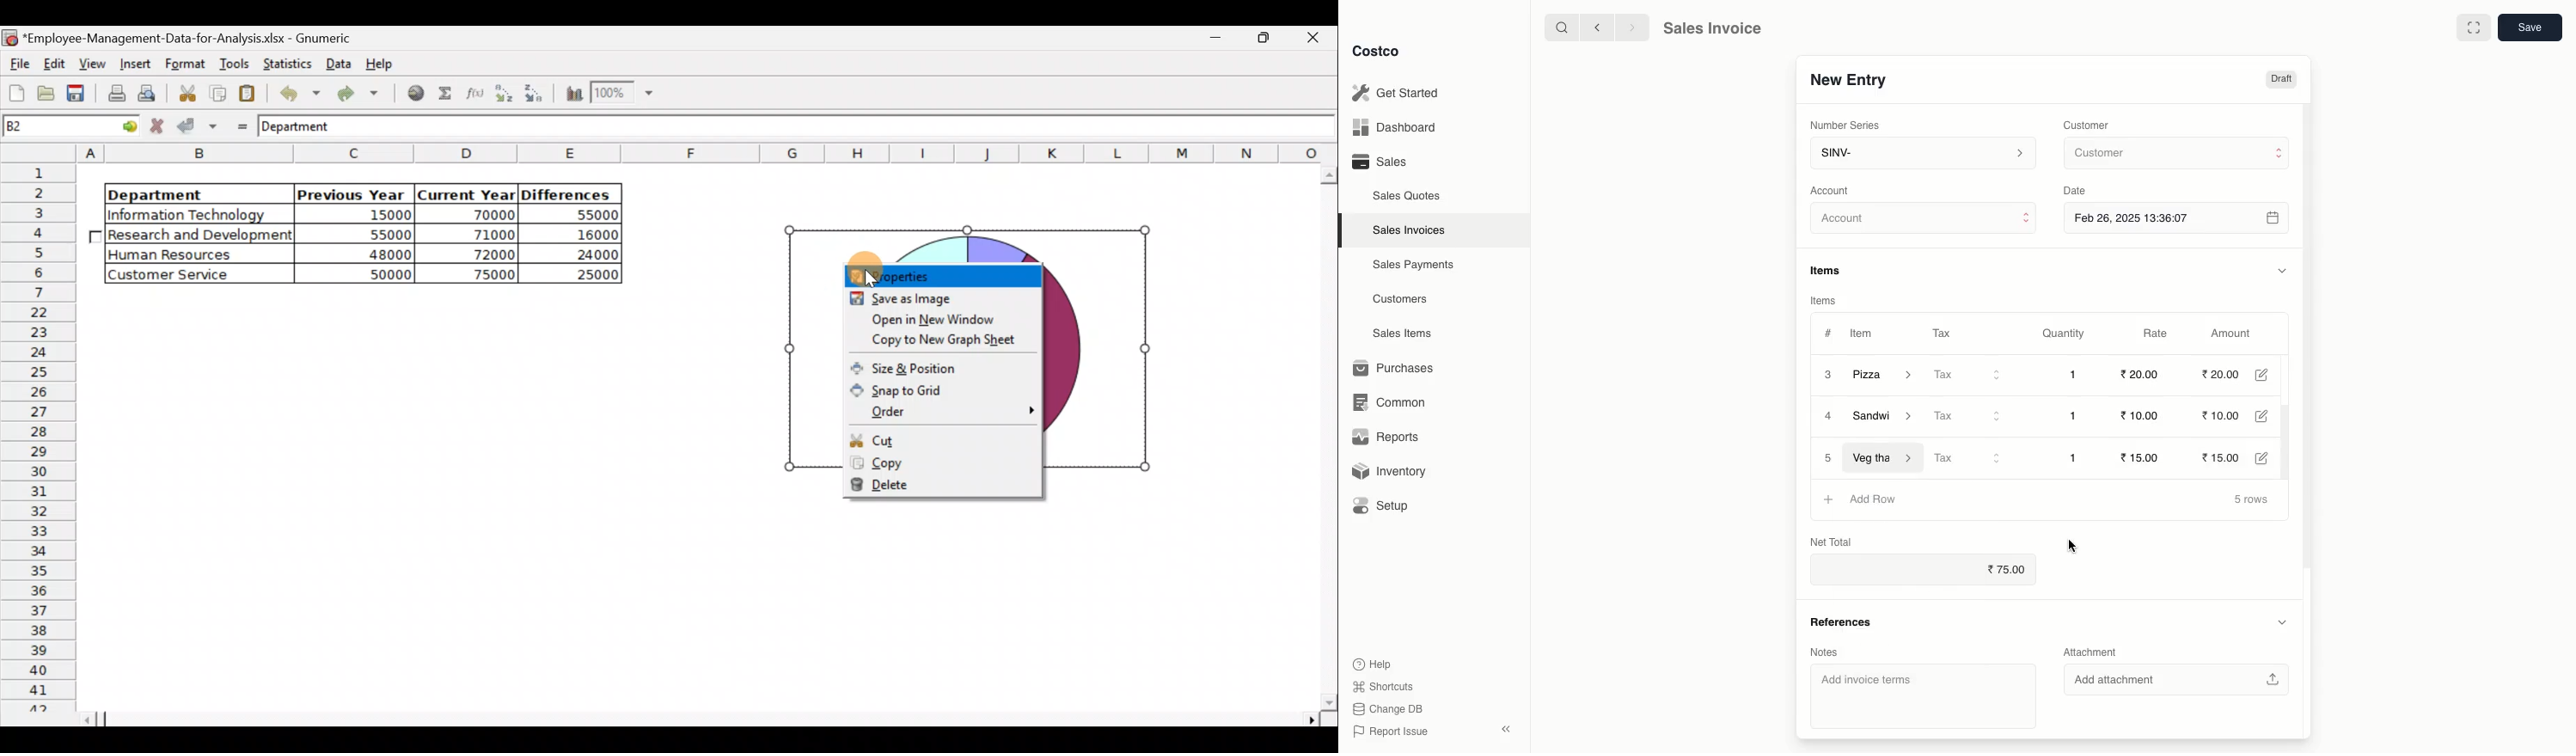 Image resolution: width=2576 pixels, height=756 pixels. What do you see at coordinates (2178, 217) in the screenshot?
I see `Feb 26, 2025 13:36:07` at bounding box center [2178, 217].